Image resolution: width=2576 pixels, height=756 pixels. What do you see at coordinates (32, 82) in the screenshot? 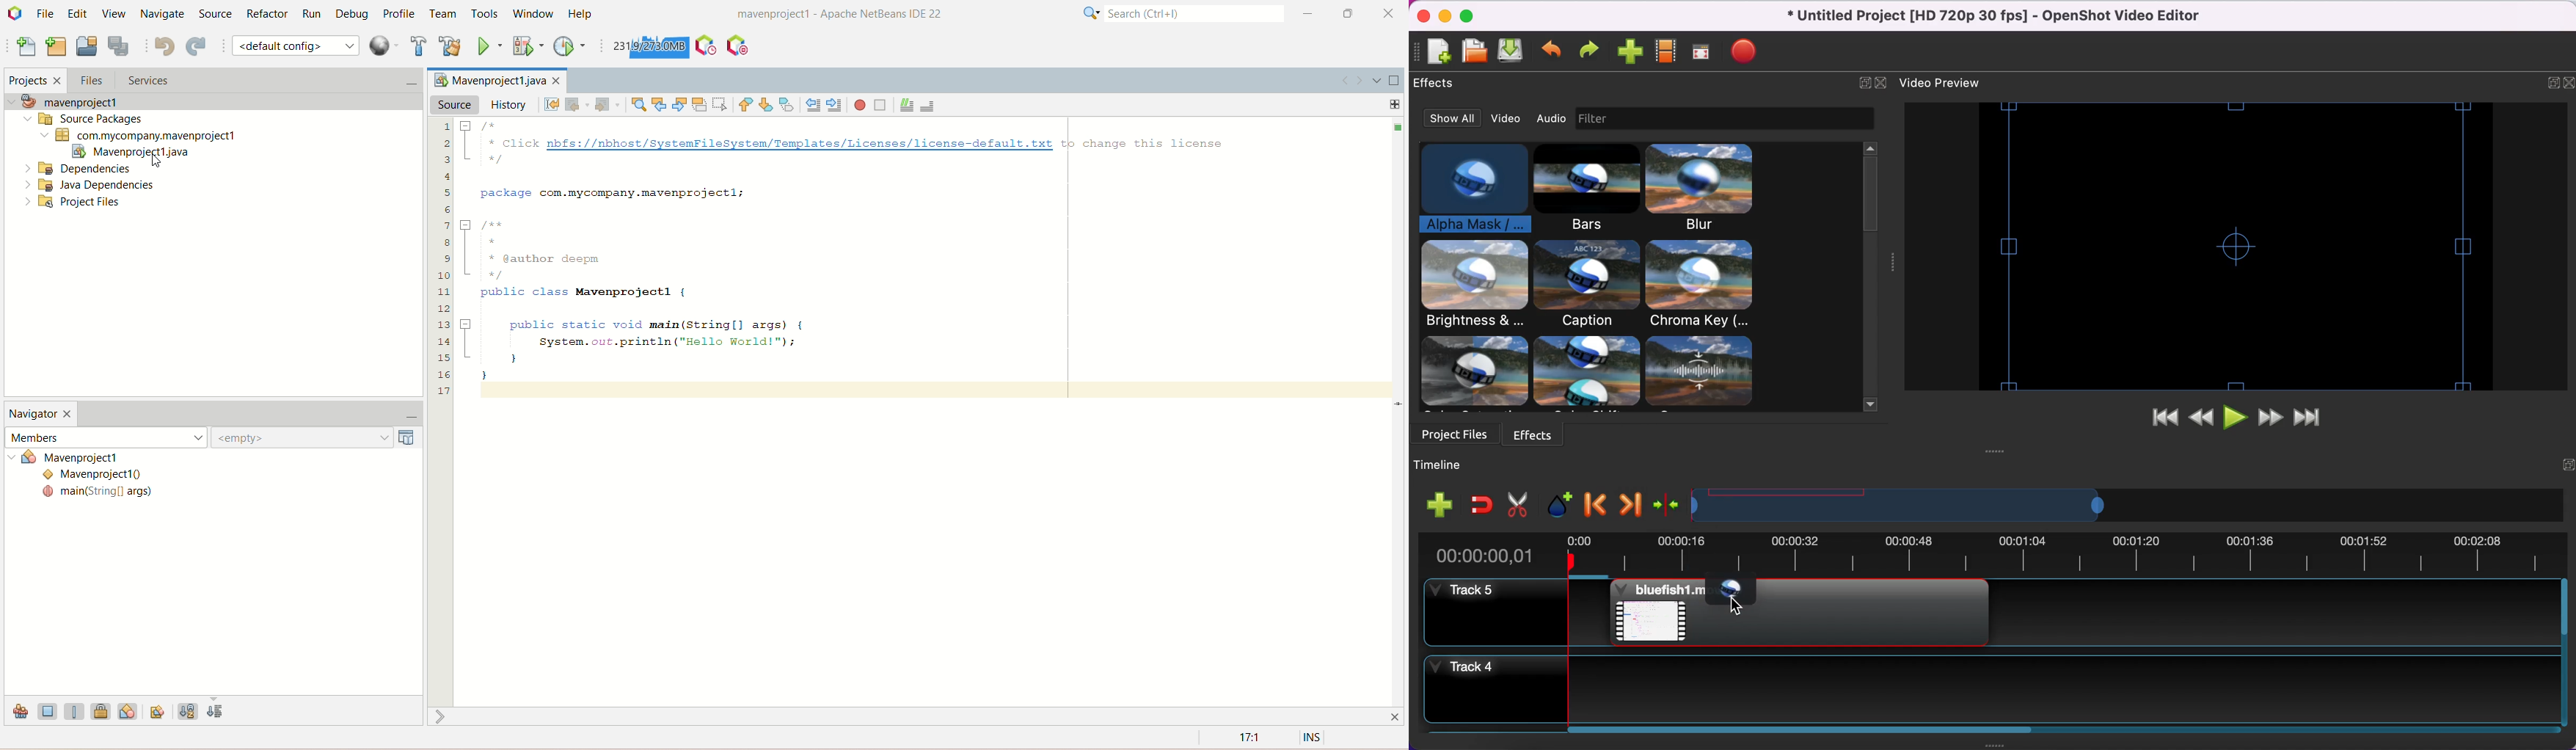
I see `projects` at bounding box center [32, 82].